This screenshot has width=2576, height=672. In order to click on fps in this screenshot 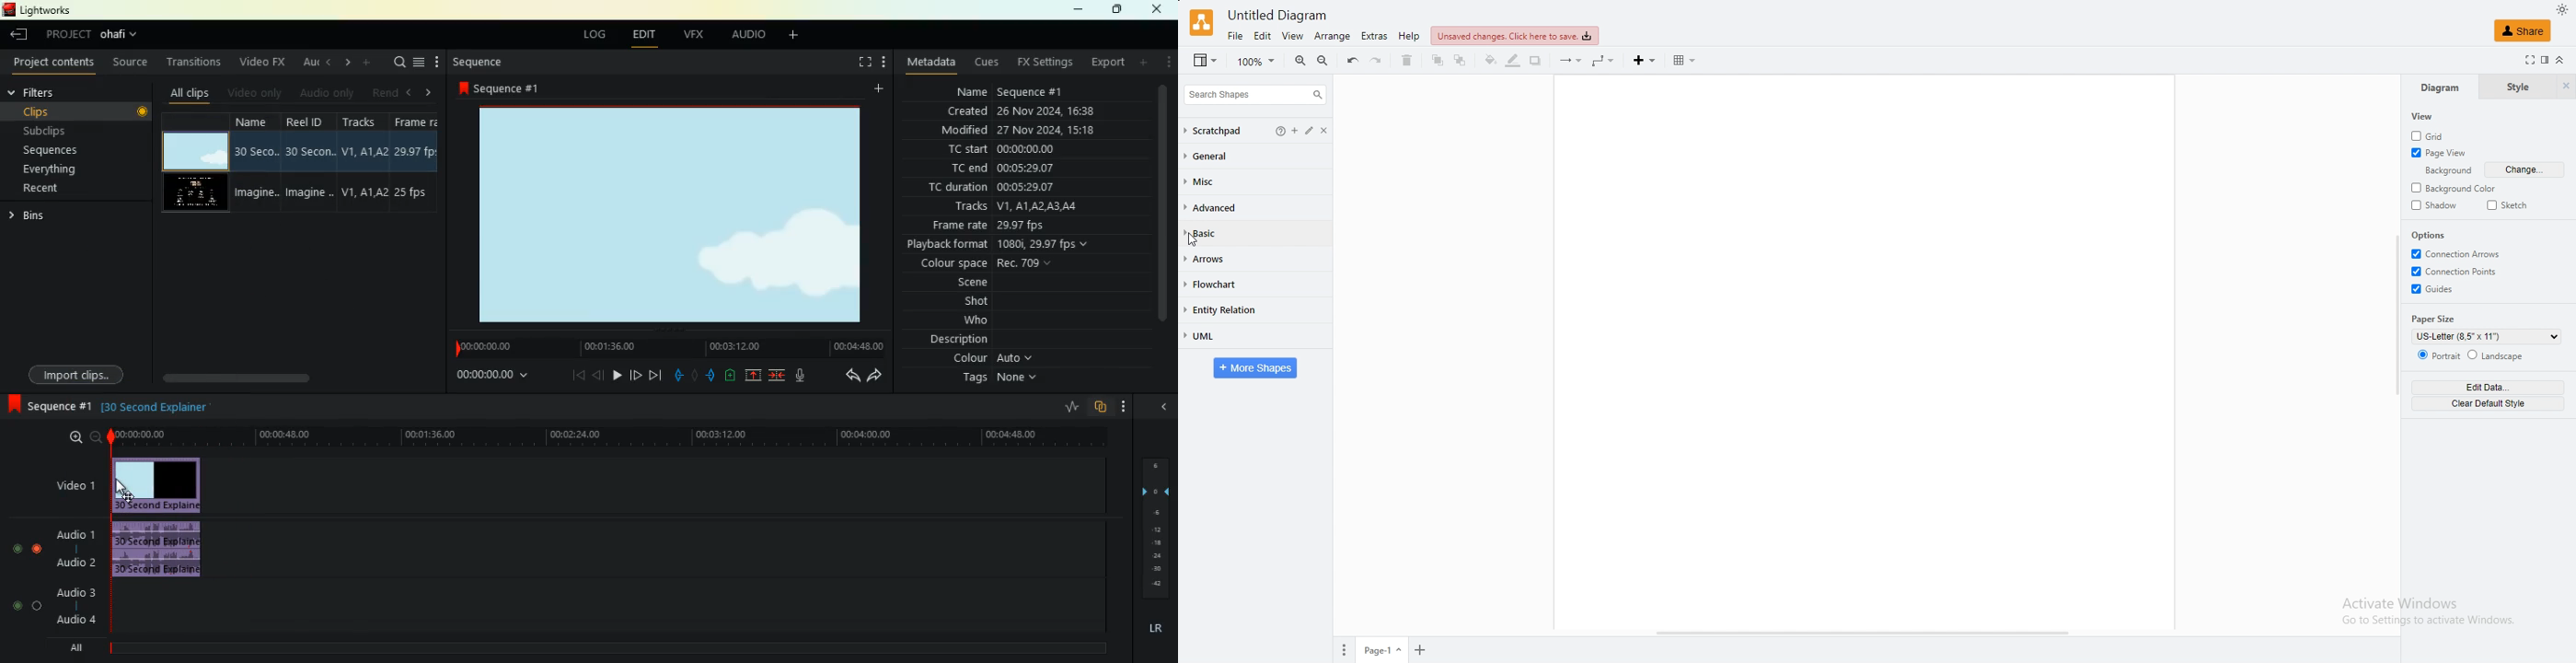, I will do `click(419, 165)`.